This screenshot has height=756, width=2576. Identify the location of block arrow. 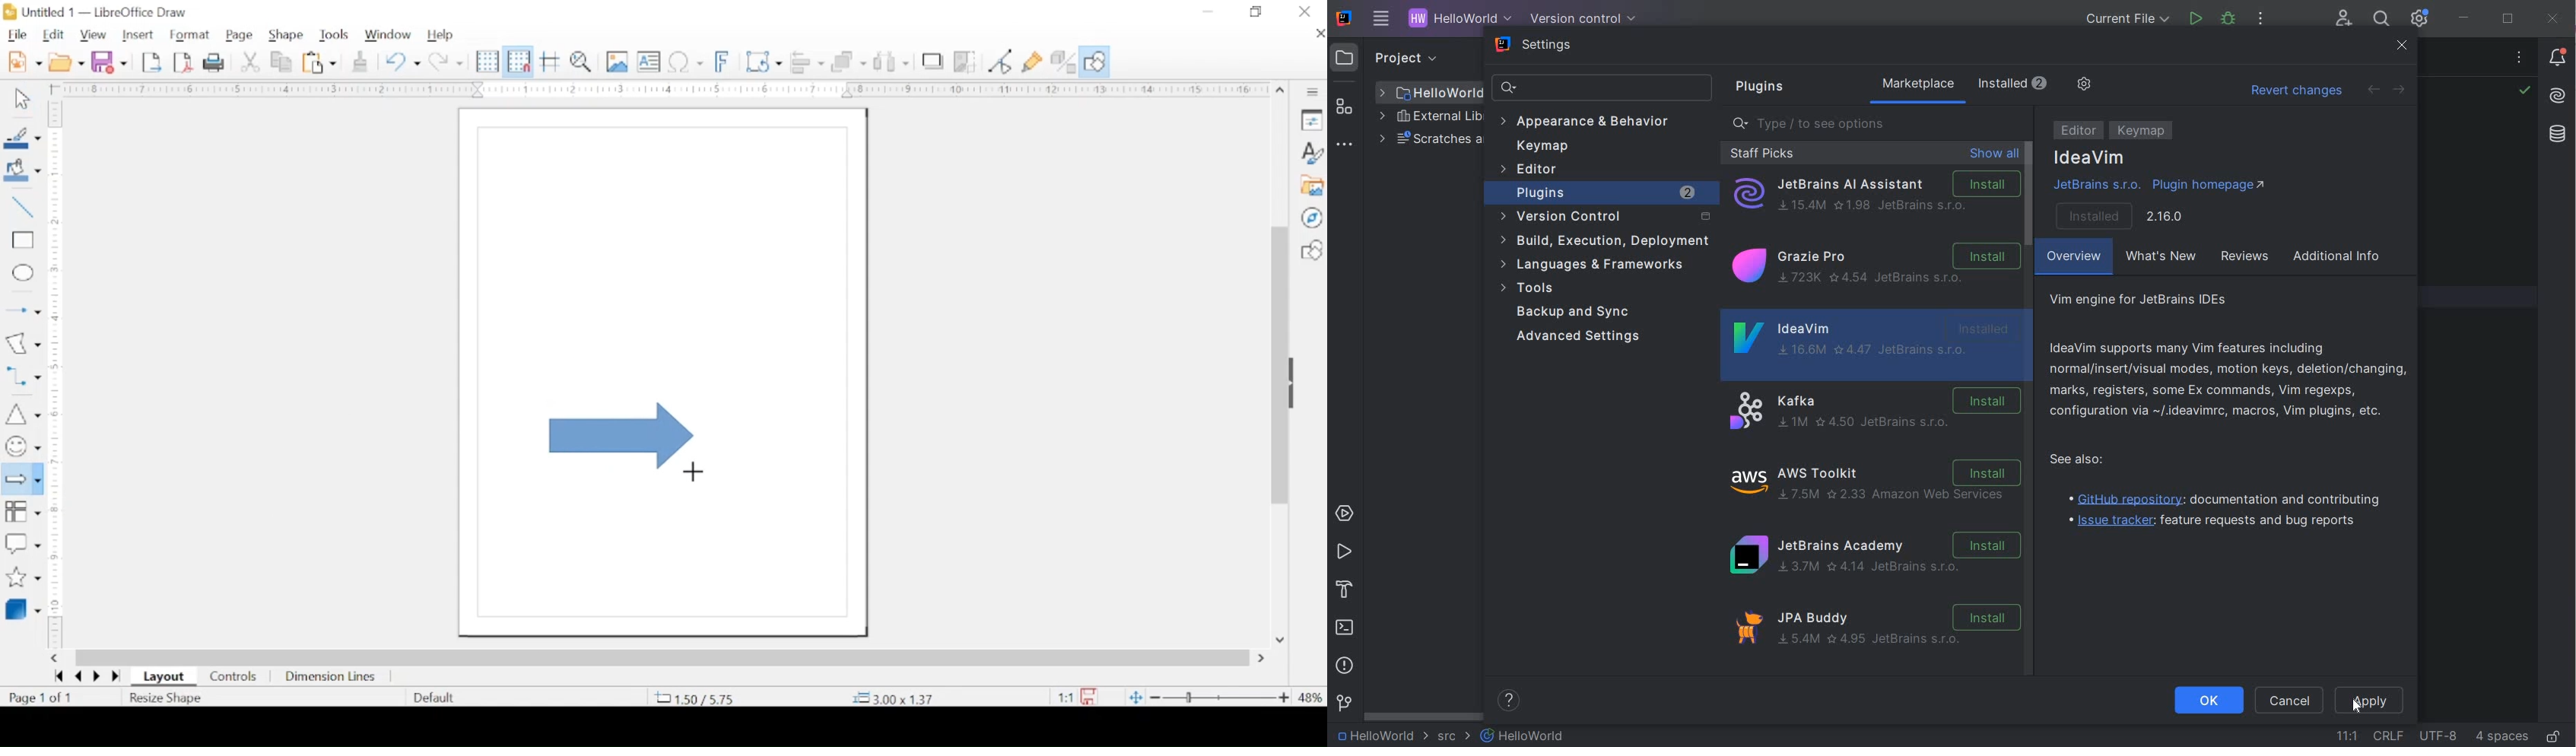
(21, 479).